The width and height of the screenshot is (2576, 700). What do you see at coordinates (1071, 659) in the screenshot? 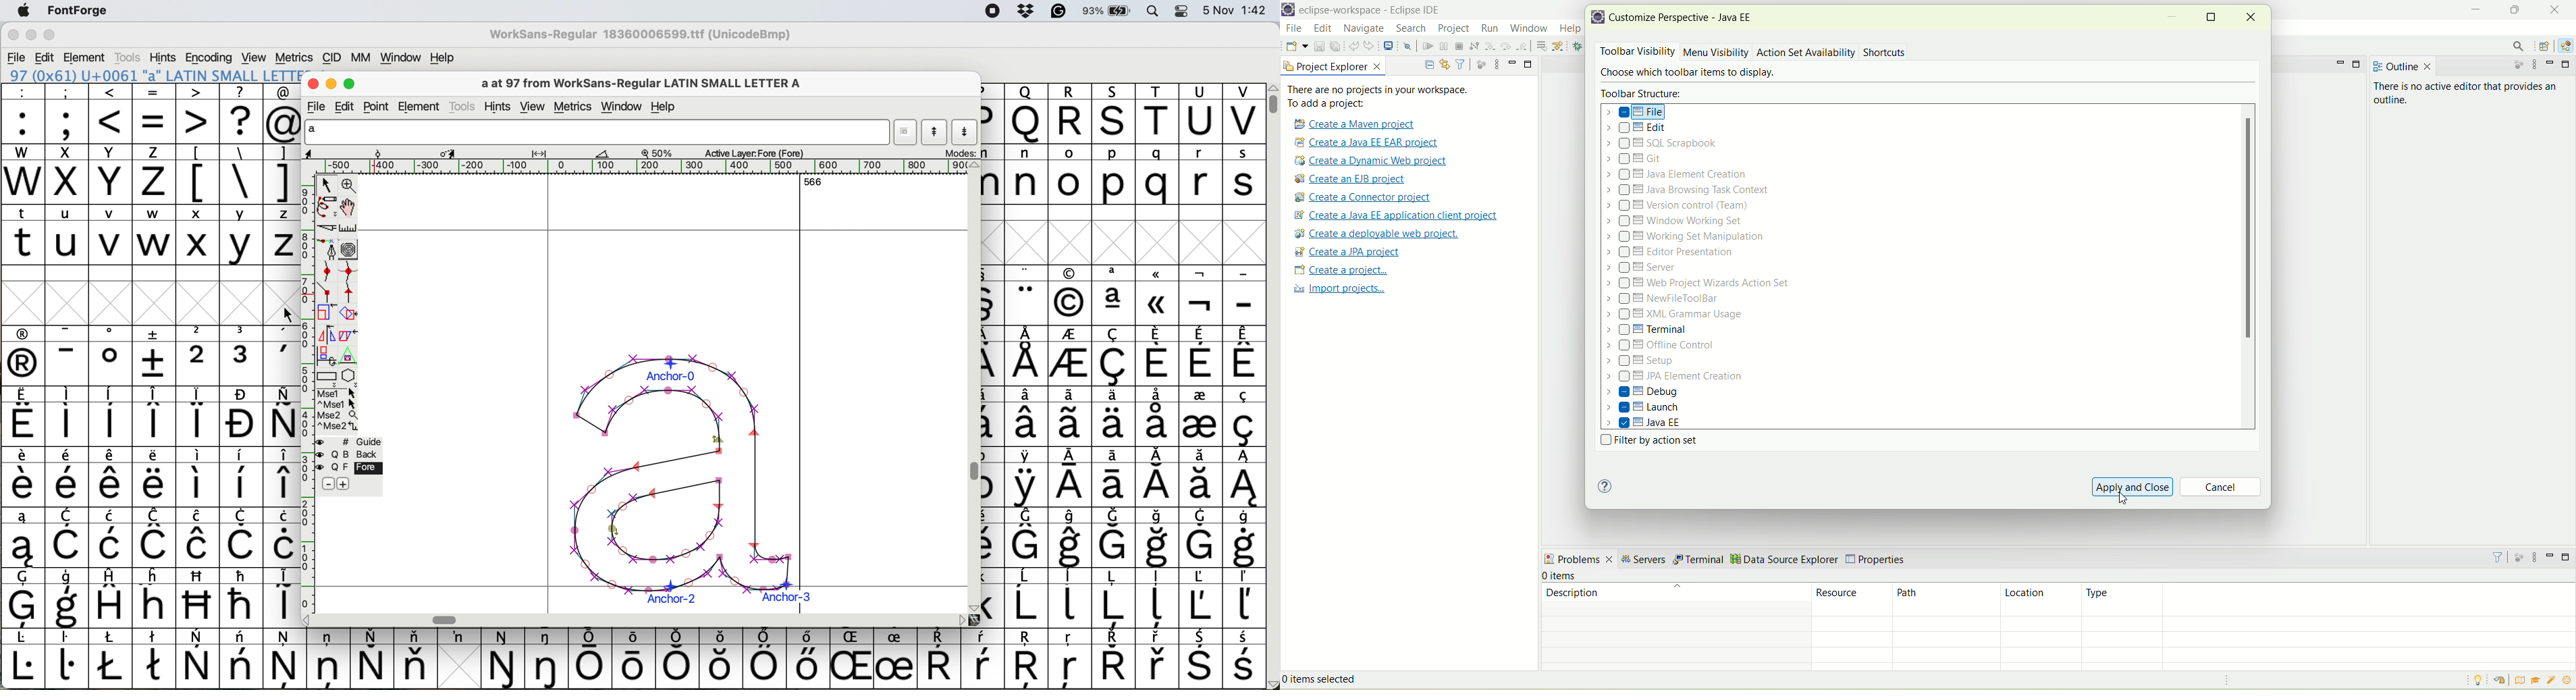
I see `` at bounding box center [1071, 659].